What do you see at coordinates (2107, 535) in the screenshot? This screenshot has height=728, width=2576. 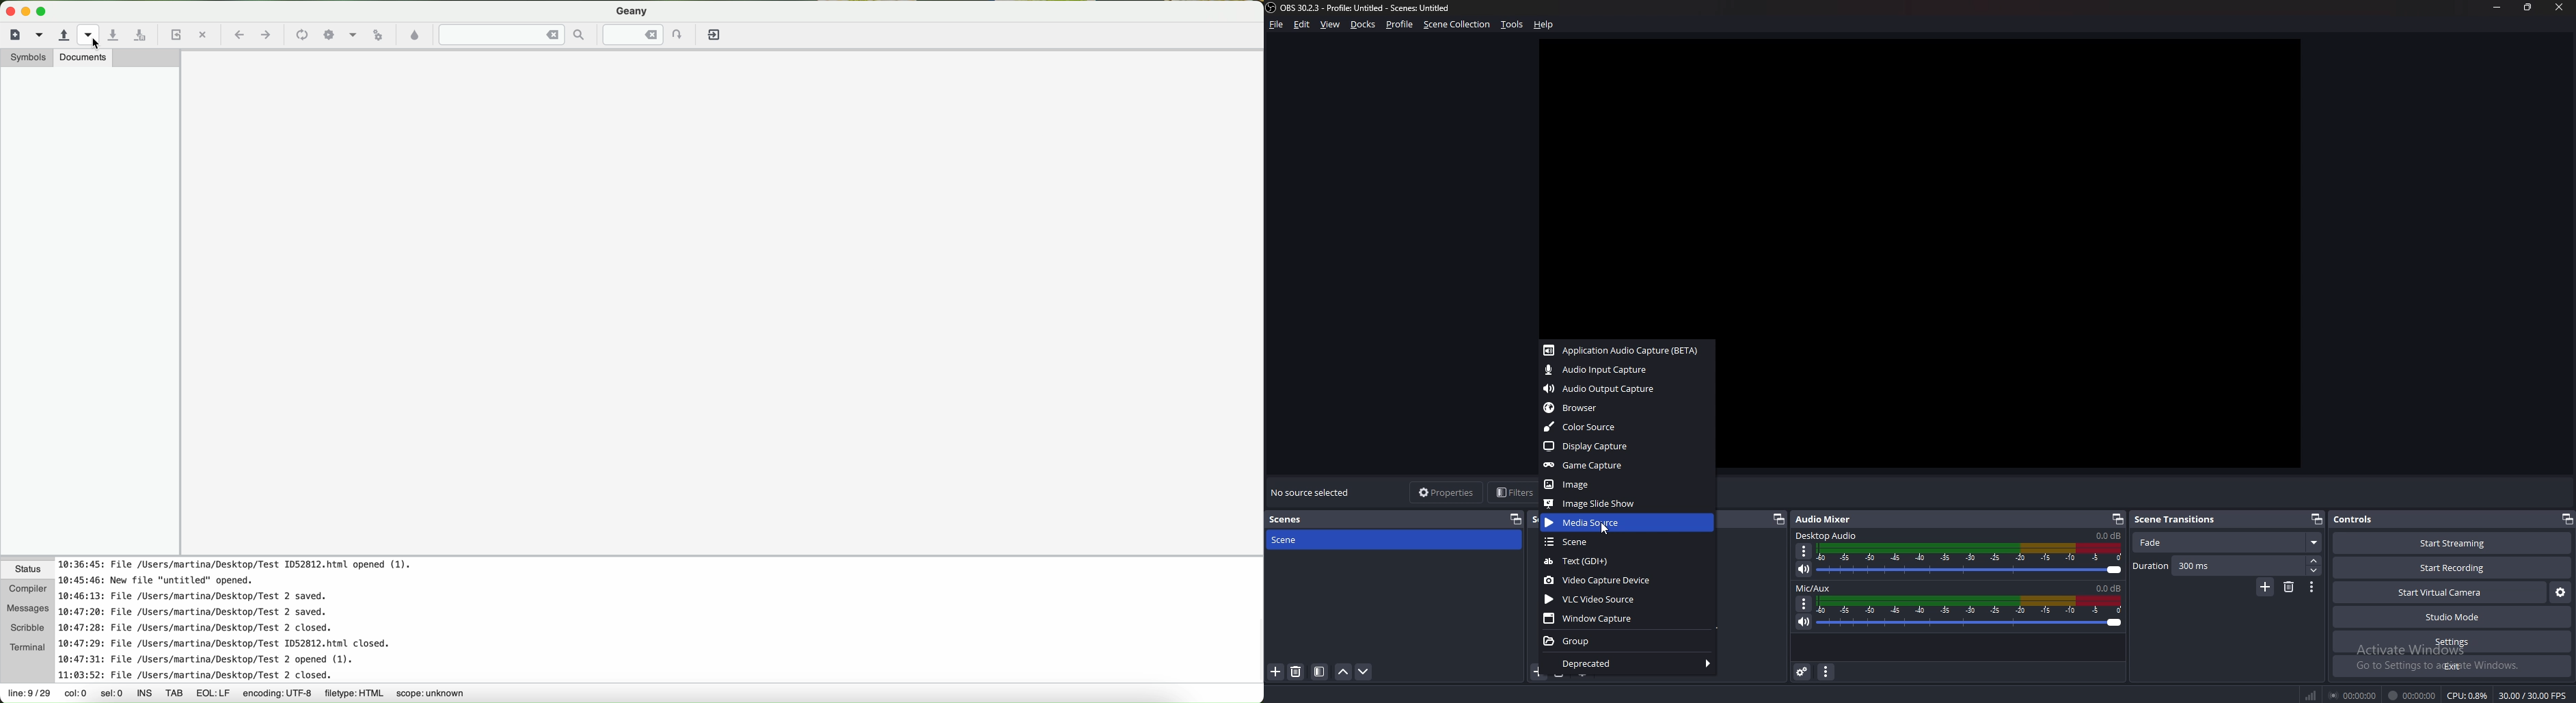 I see `Audio in decibels` at bounding box center [2107, 535].